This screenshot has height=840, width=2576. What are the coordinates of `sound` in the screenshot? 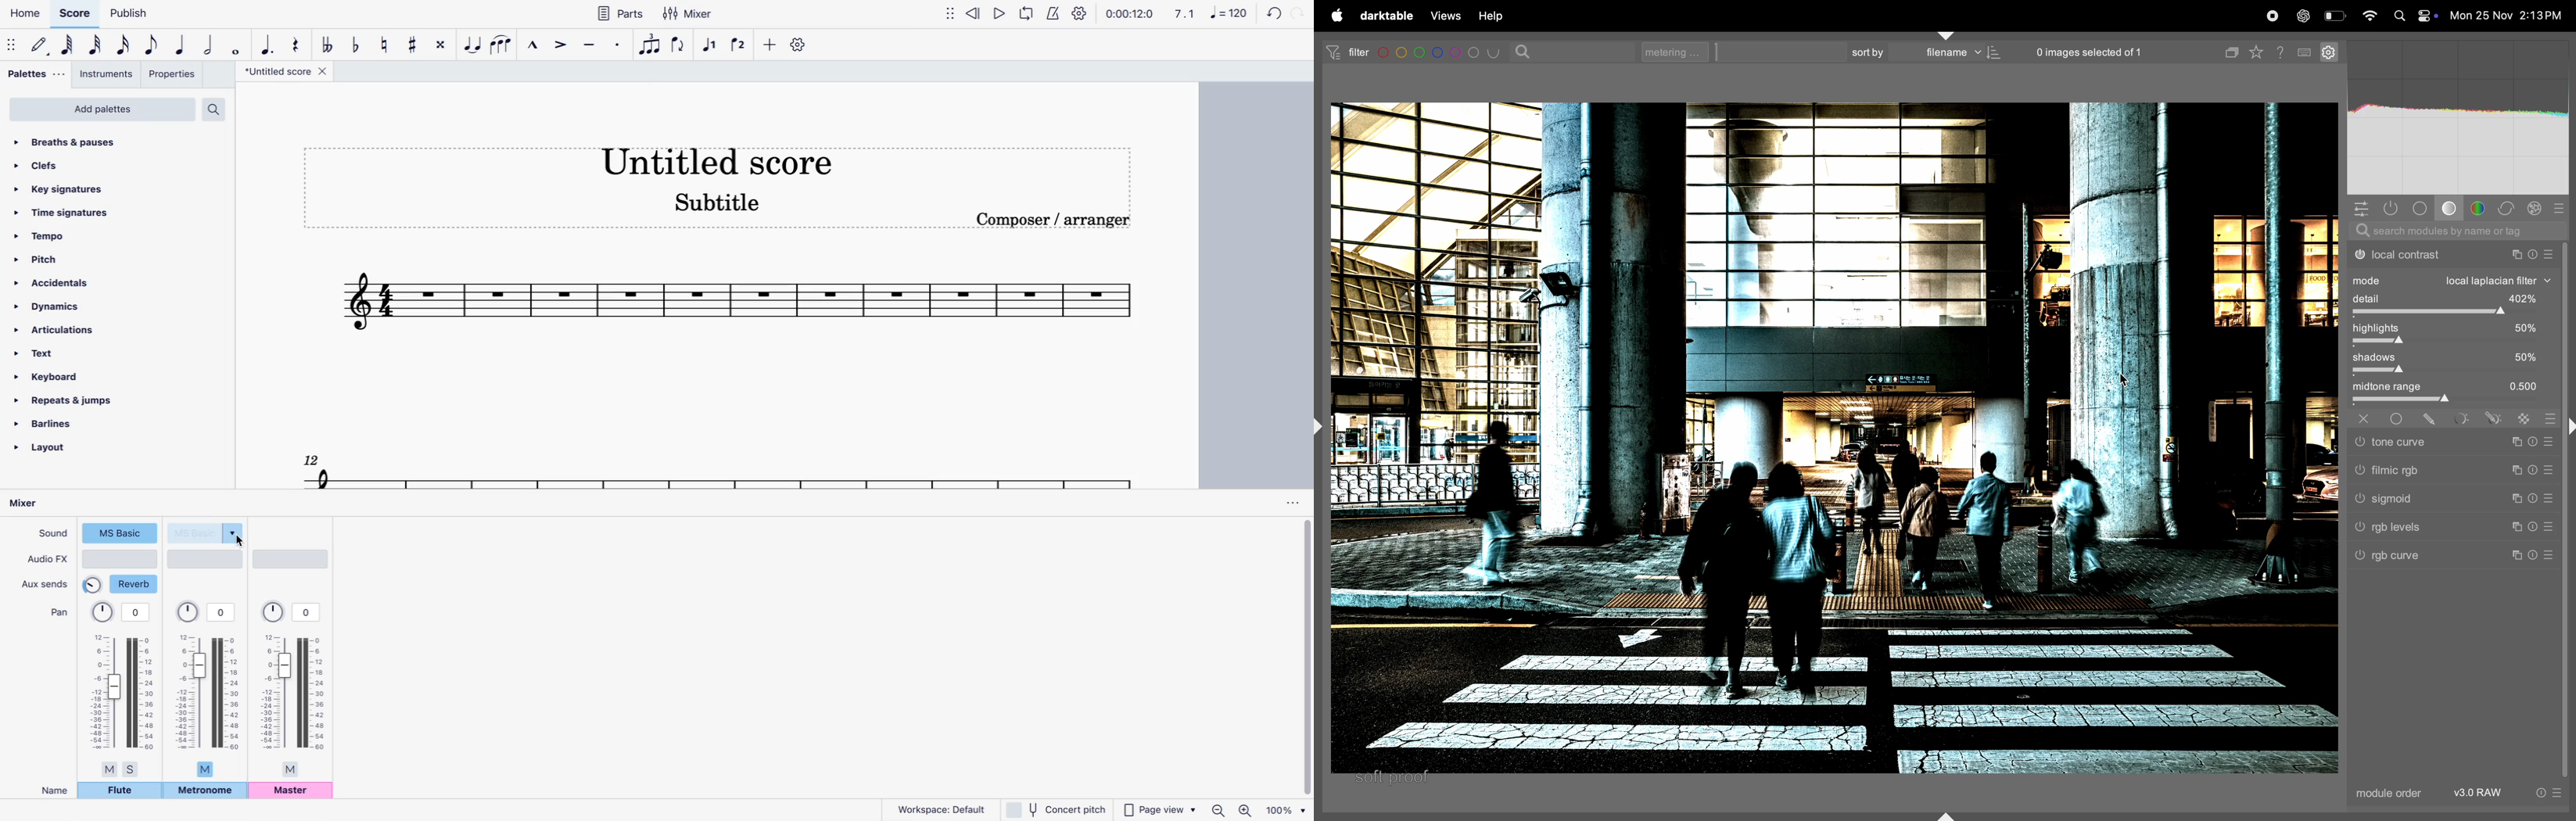 It's located at (52, 535).